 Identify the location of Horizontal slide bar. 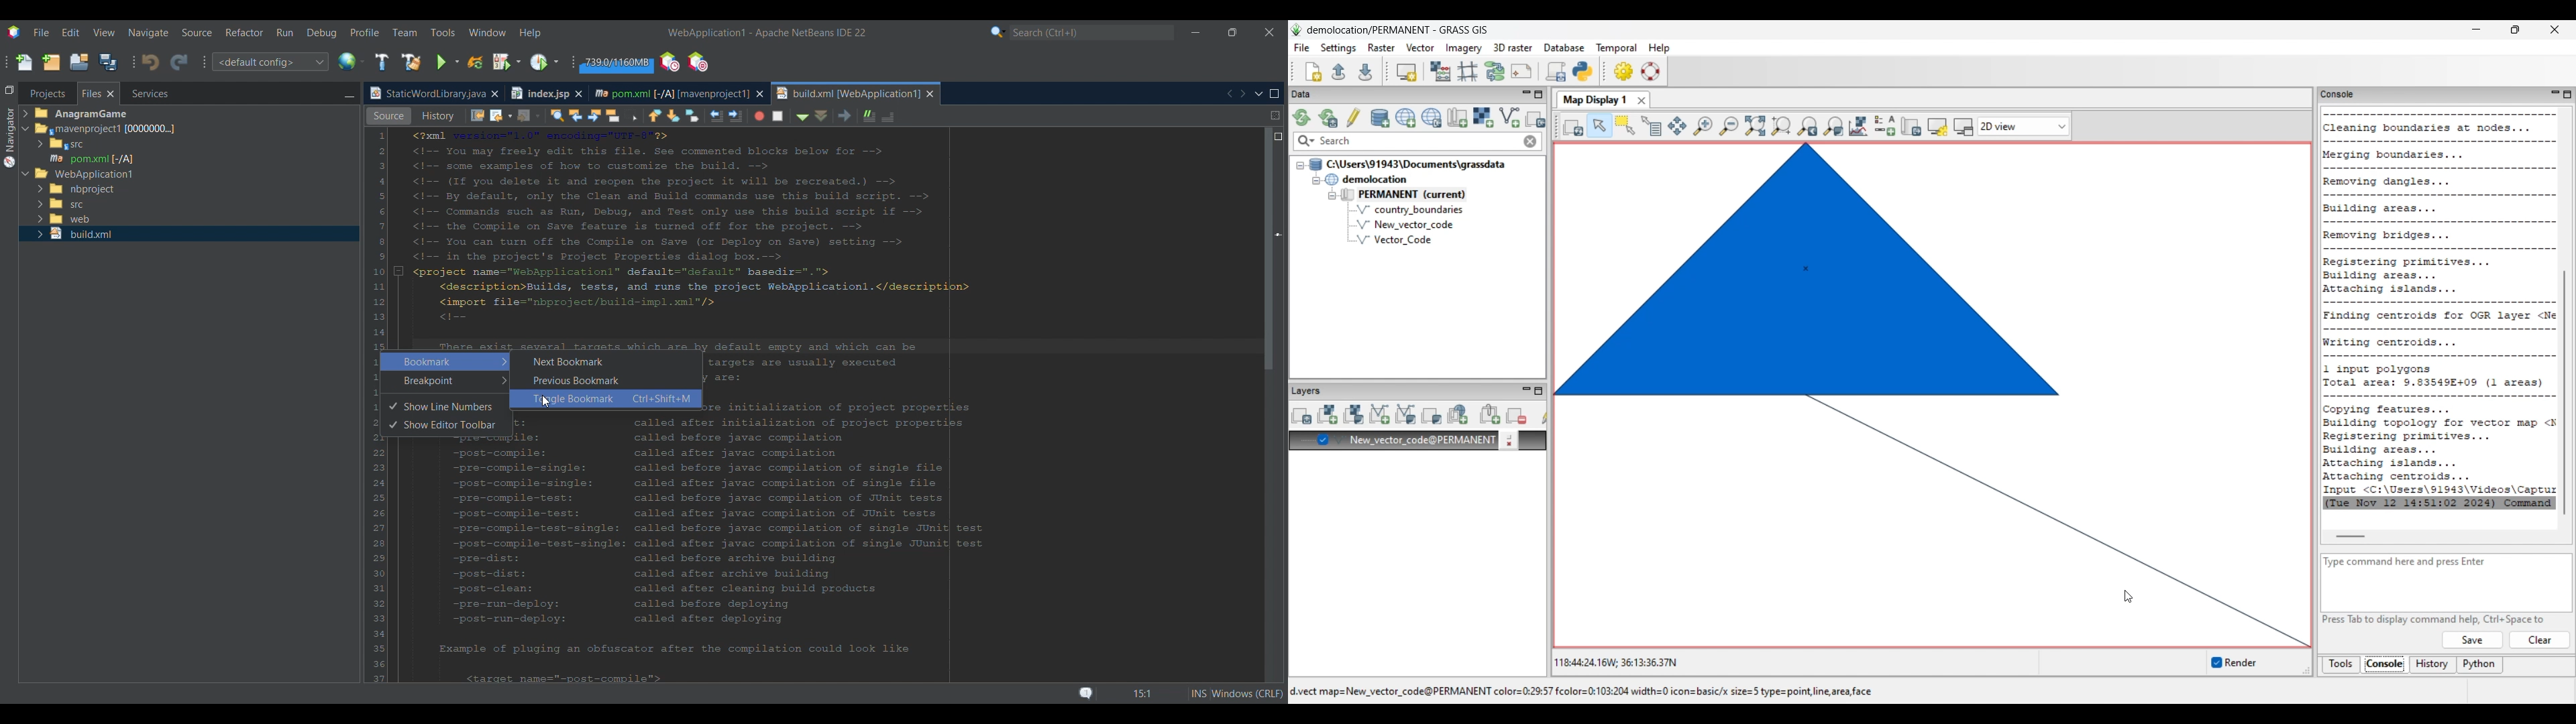
(2350, 537).